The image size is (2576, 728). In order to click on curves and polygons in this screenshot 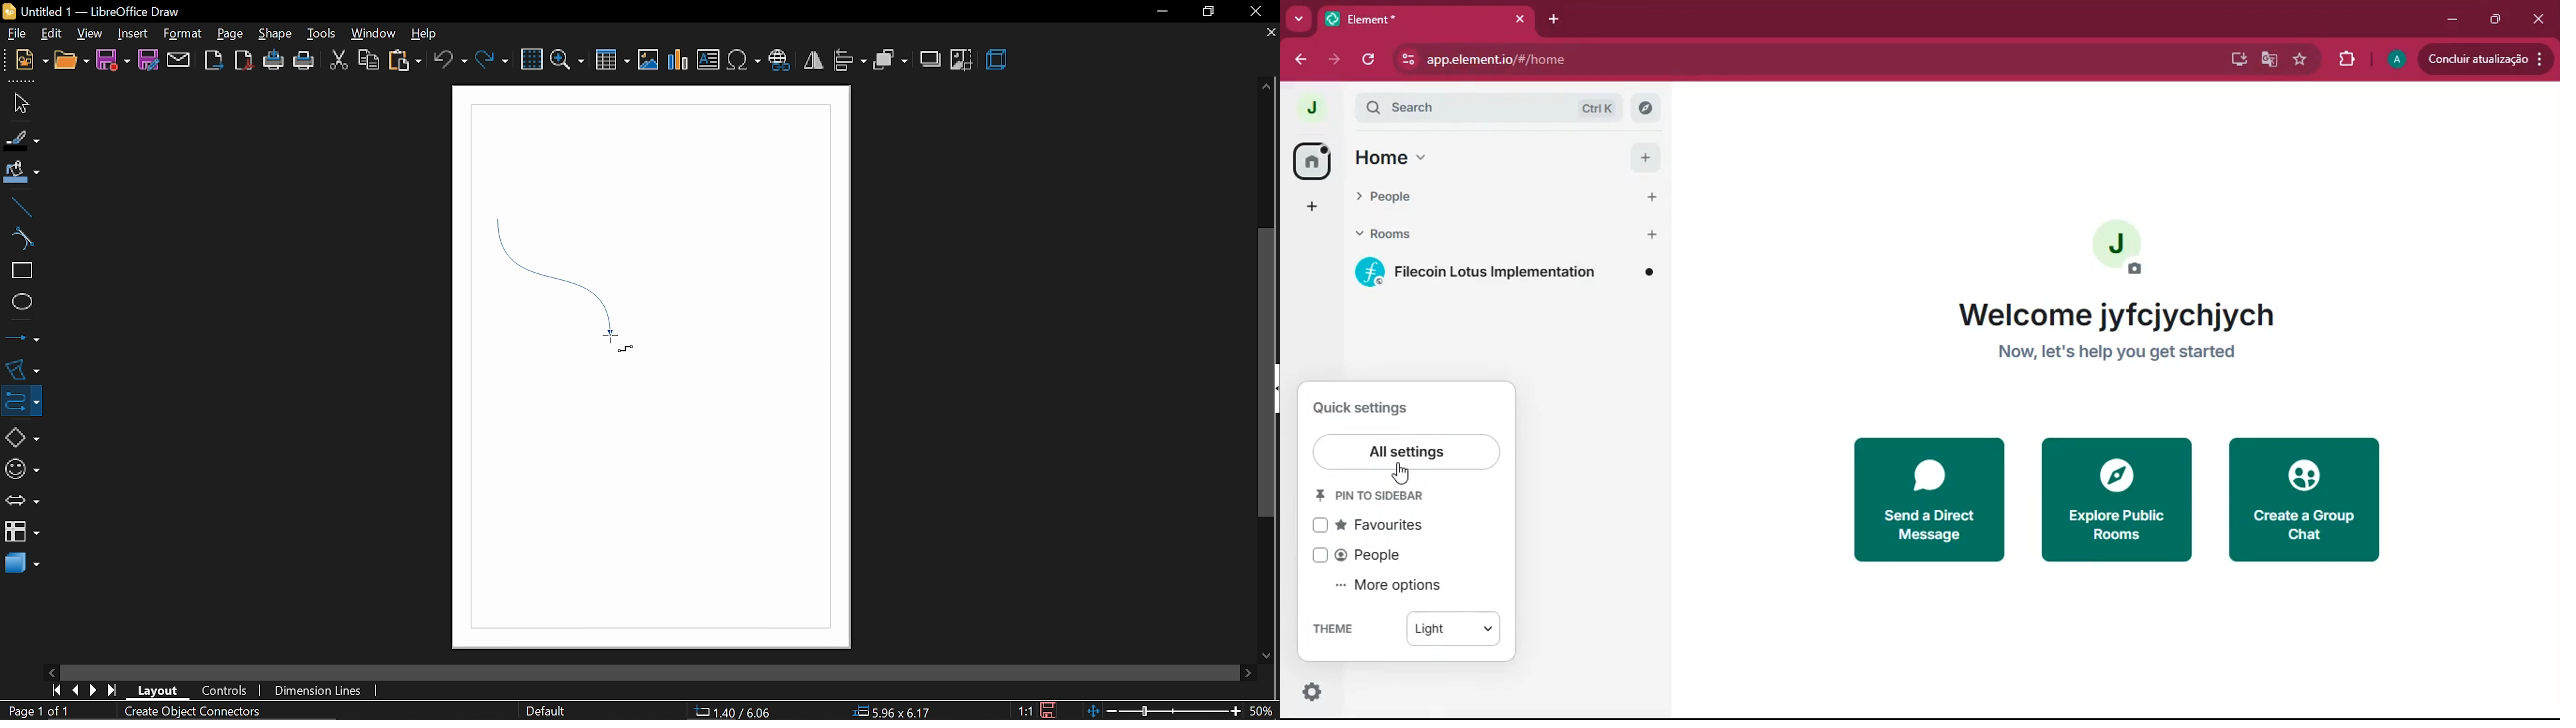, I will do `click(20, 369)`.